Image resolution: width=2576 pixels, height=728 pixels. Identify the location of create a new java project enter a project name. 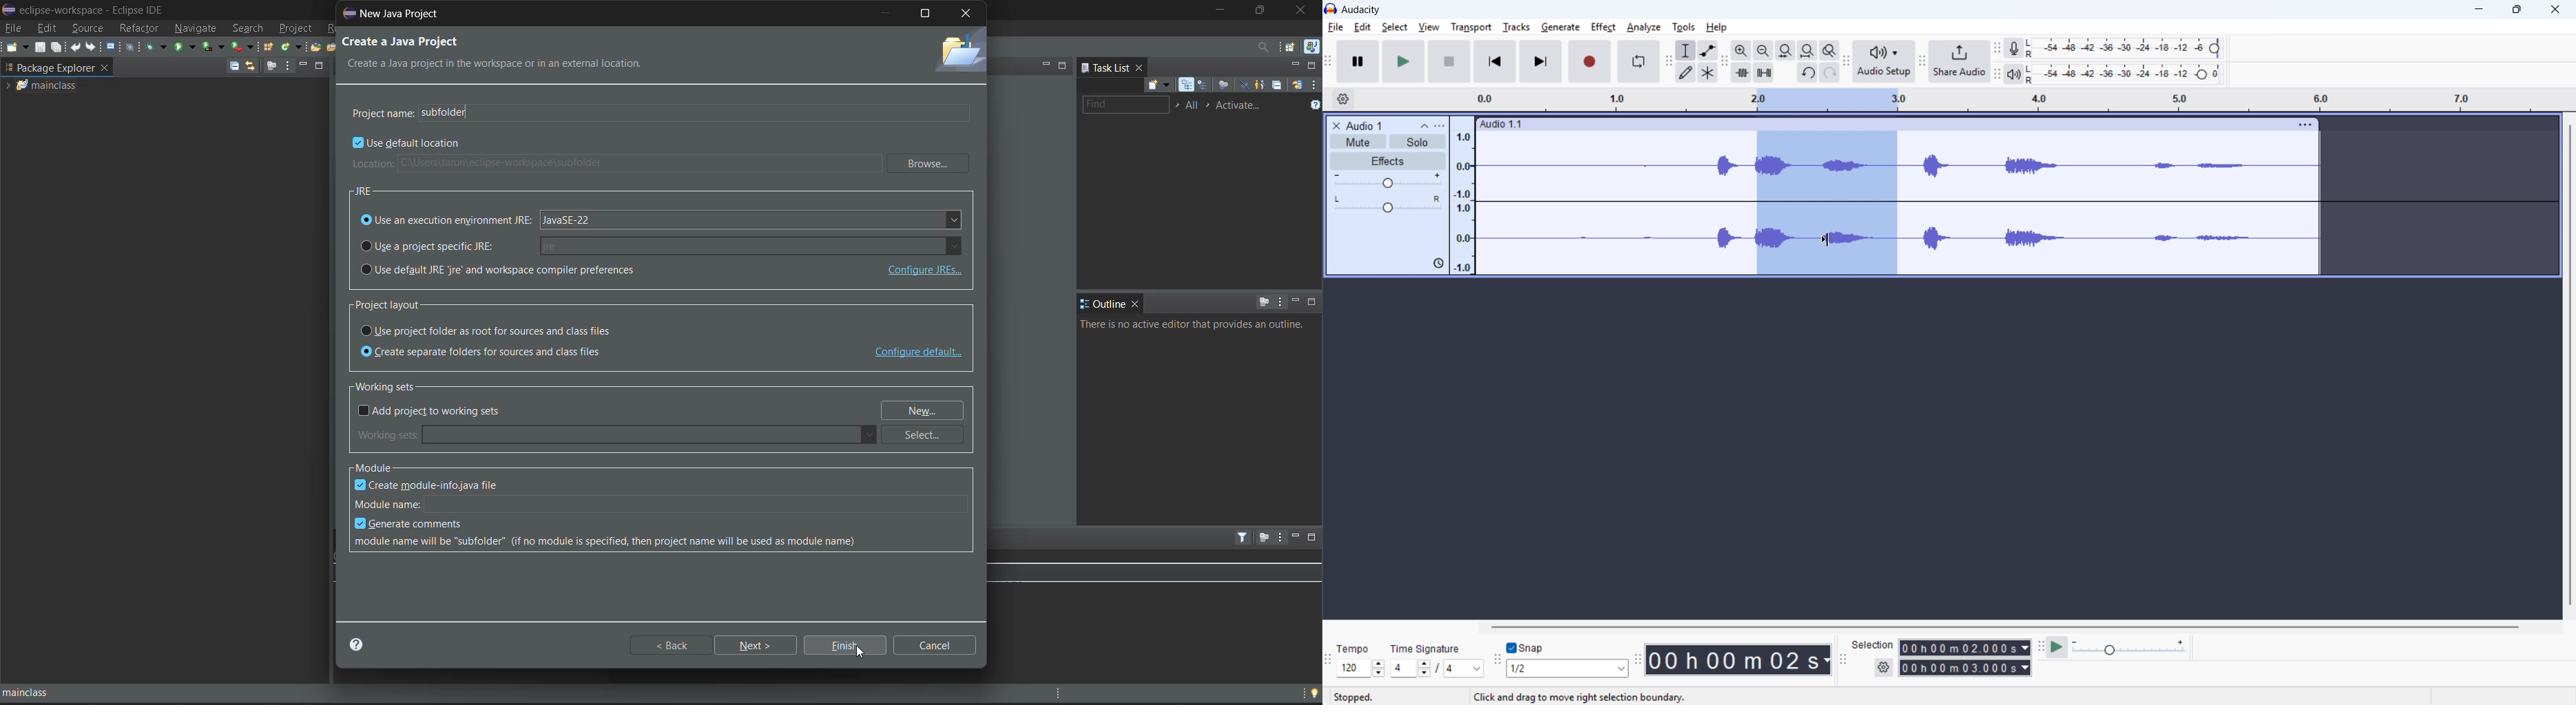
(450, 53).